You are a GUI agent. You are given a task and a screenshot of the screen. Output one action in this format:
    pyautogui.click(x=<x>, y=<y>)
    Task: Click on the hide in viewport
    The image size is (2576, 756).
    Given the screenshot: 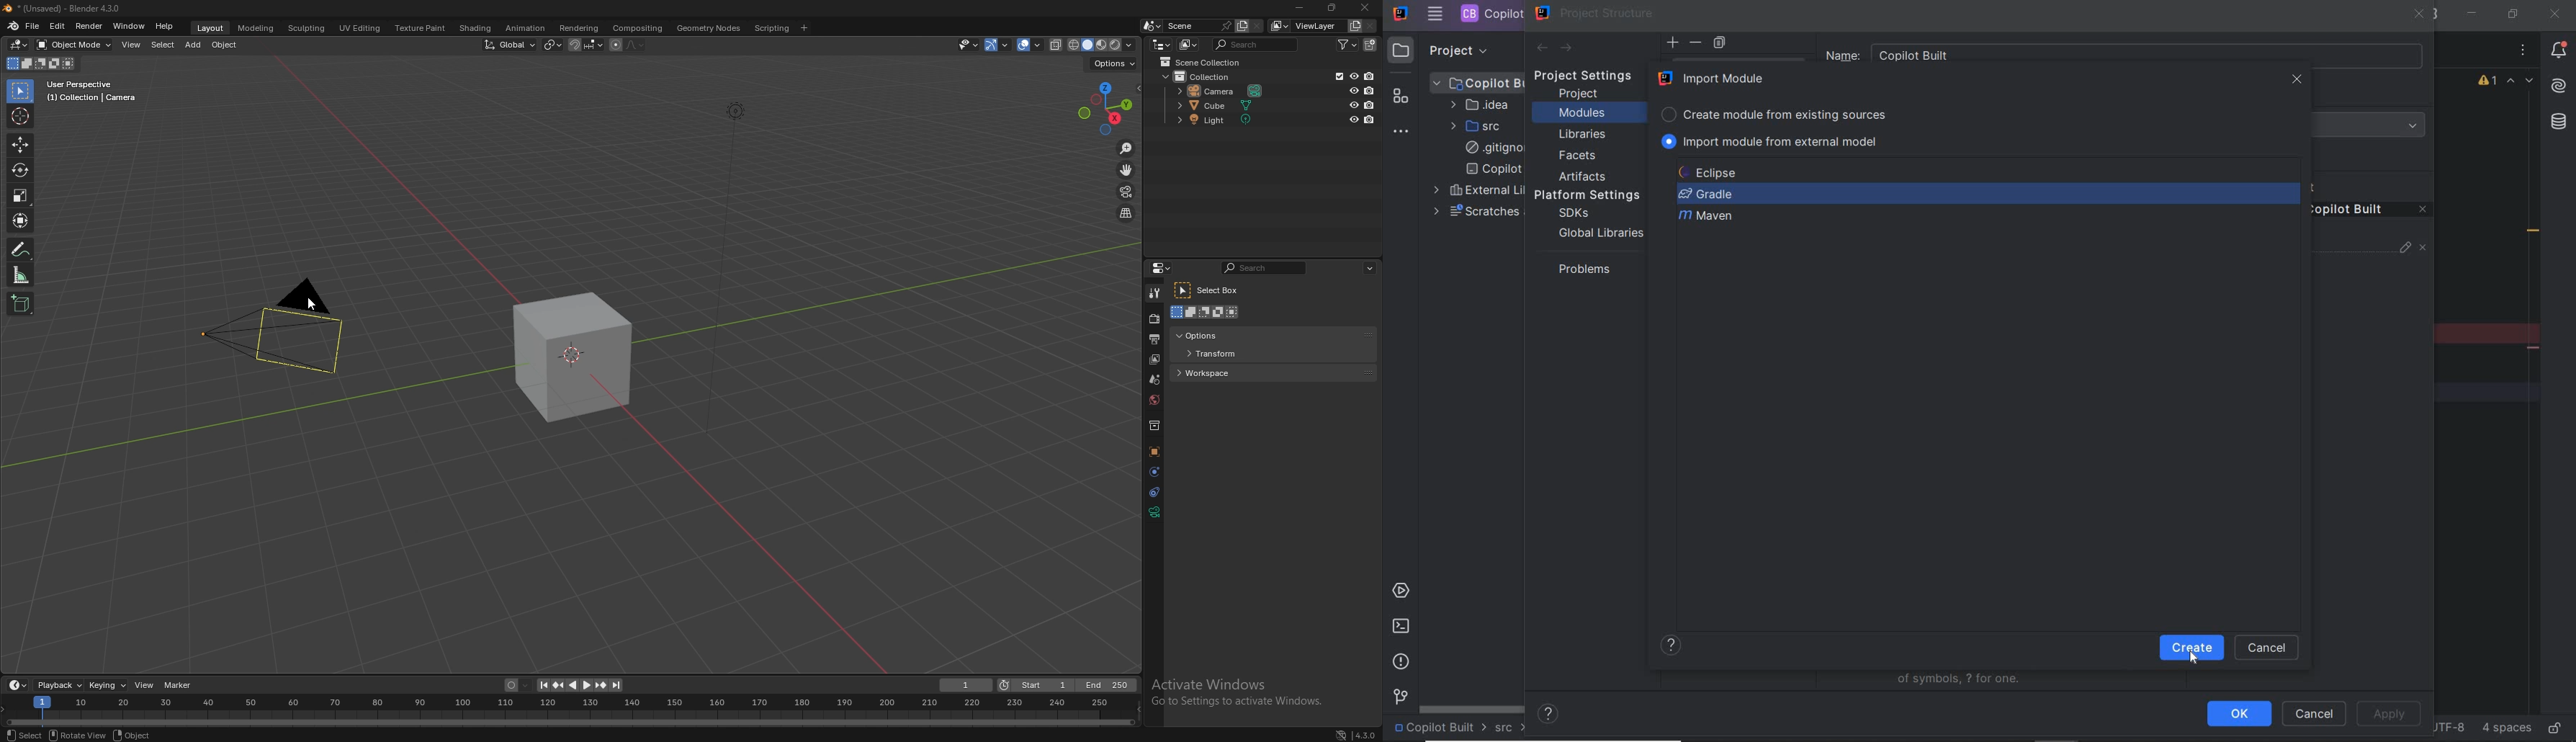 What is the action you would take?
    pyautogui.click(x=1354, y=76)
    